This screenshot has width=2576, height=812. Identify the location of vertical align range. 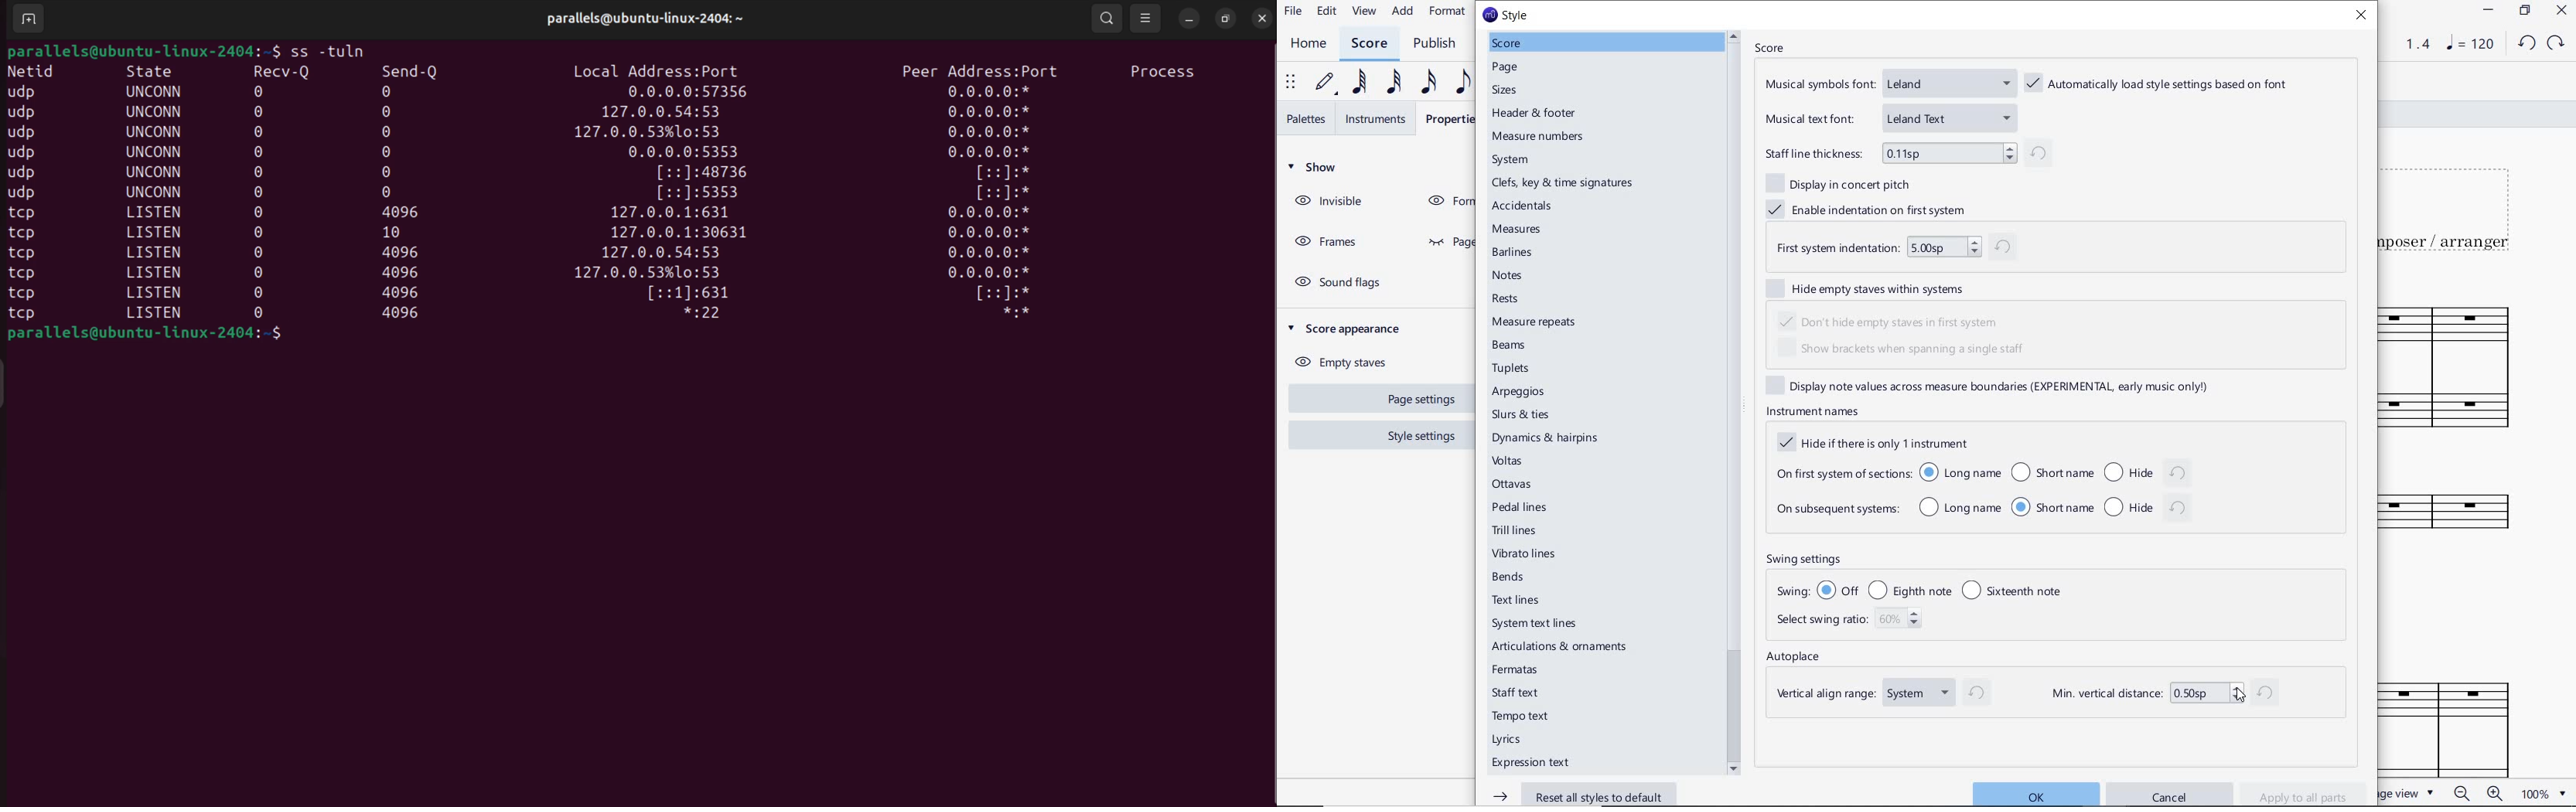
(1878, 695).